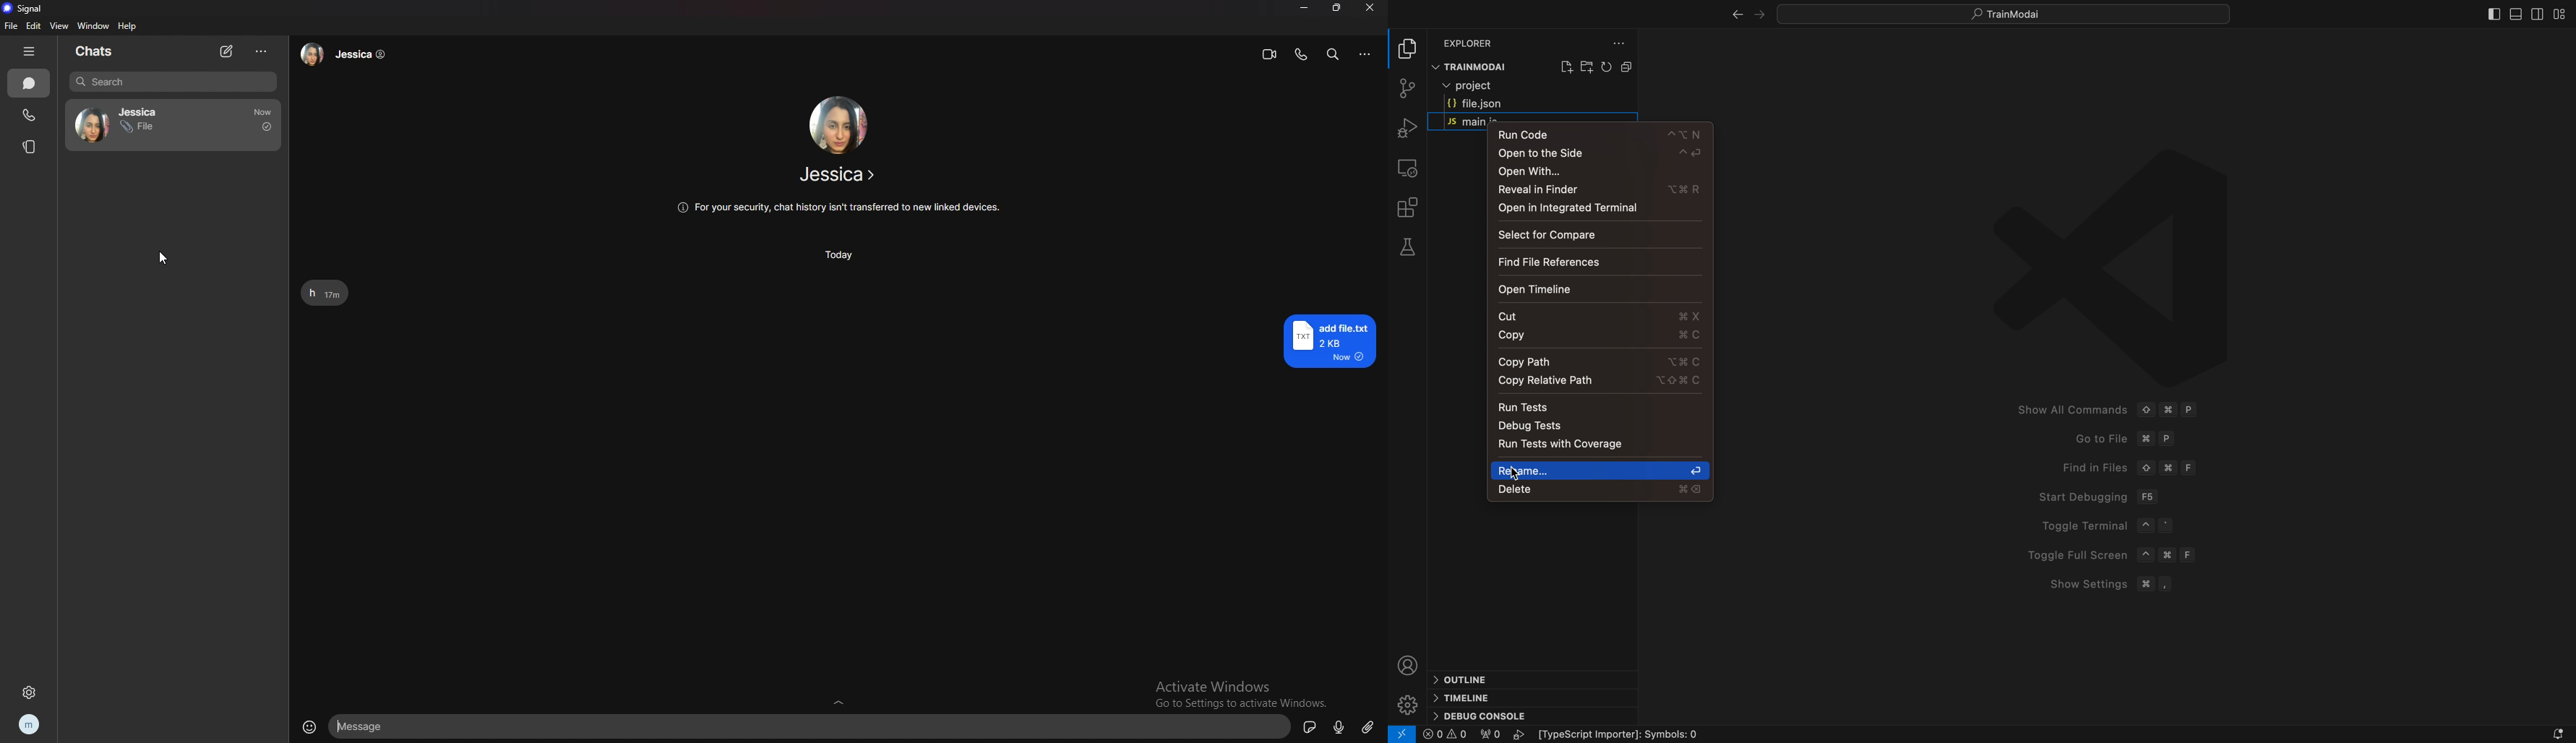  What do you see at coordinates (95, 25) in the screenshot?
I see `window` at bounding box center [95, 25].